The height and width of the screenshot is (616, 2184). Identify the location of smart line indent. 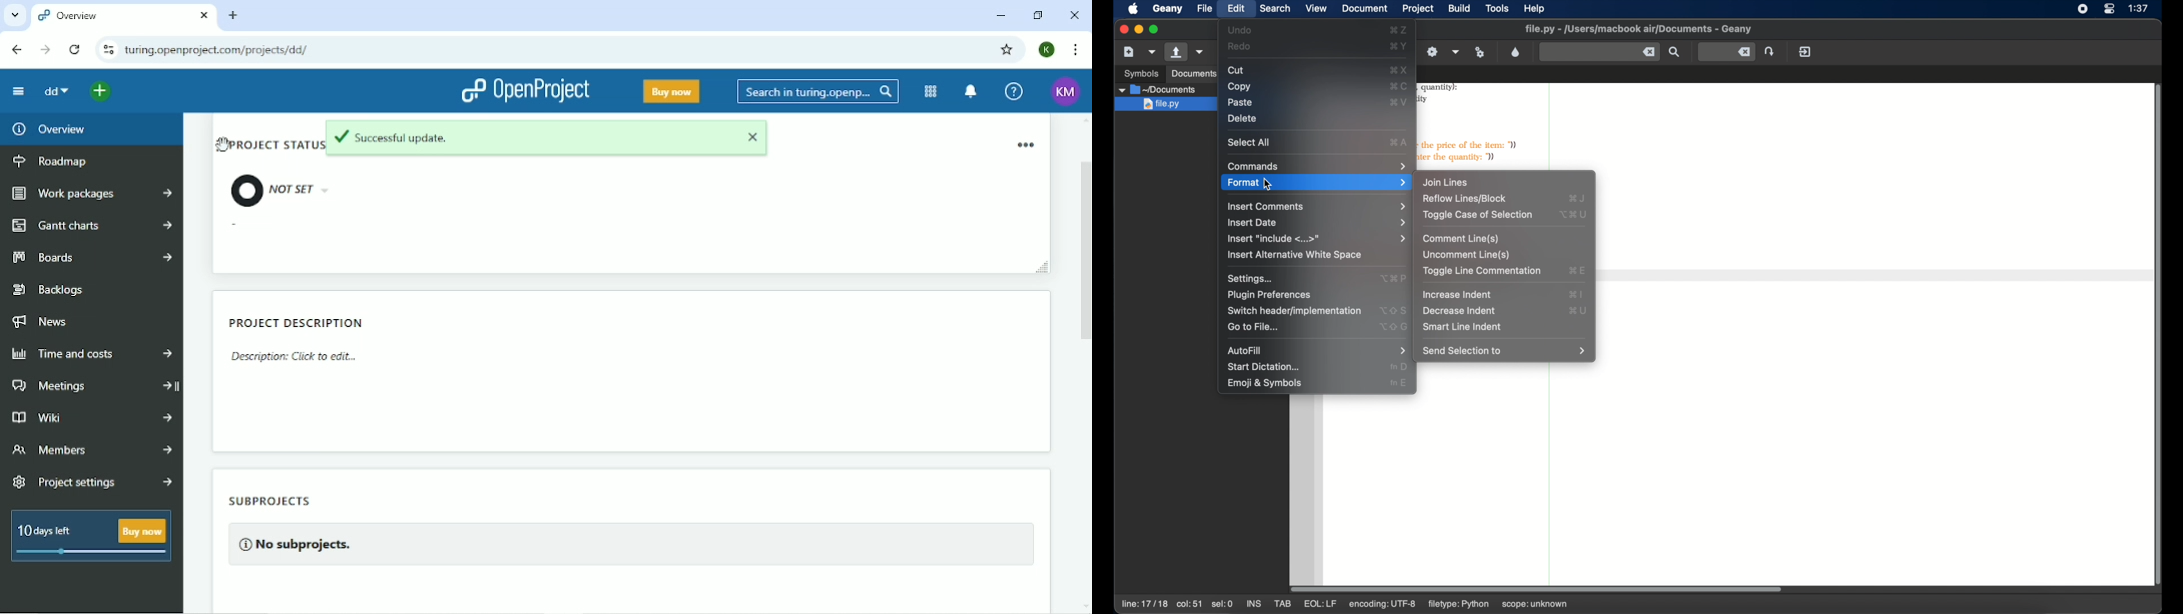
(1463, 327).